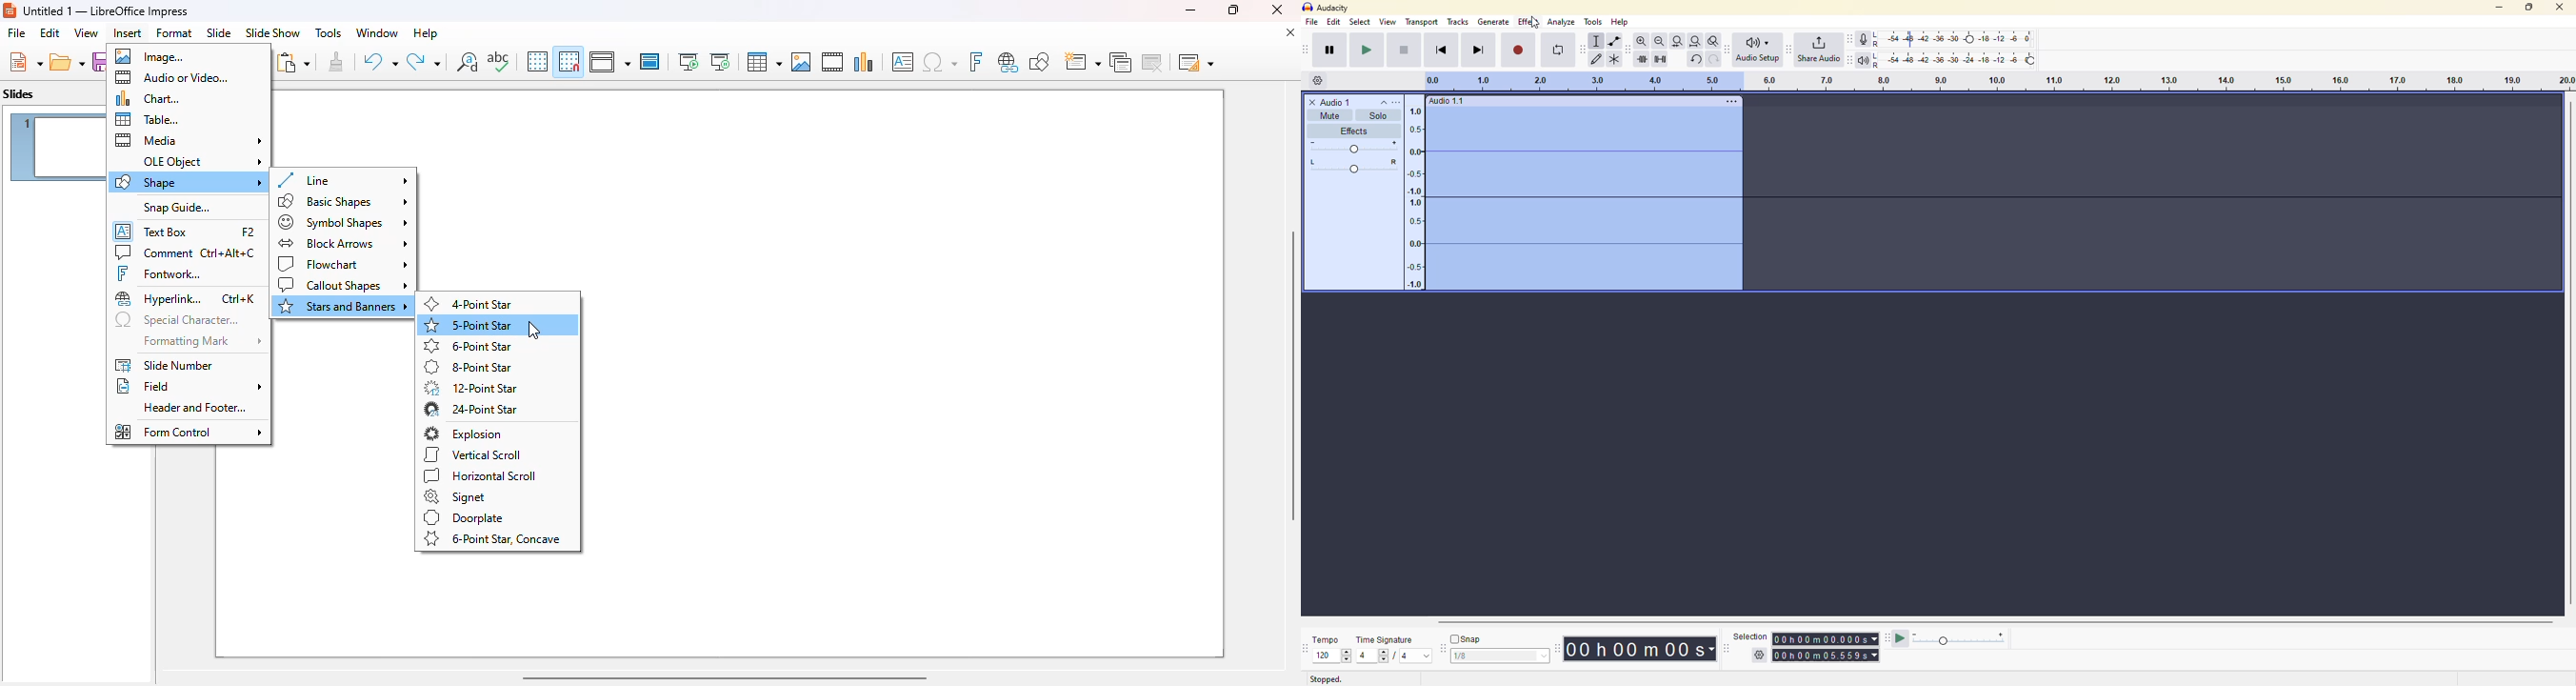  I want to click on play at speed, so click(1901, 638).